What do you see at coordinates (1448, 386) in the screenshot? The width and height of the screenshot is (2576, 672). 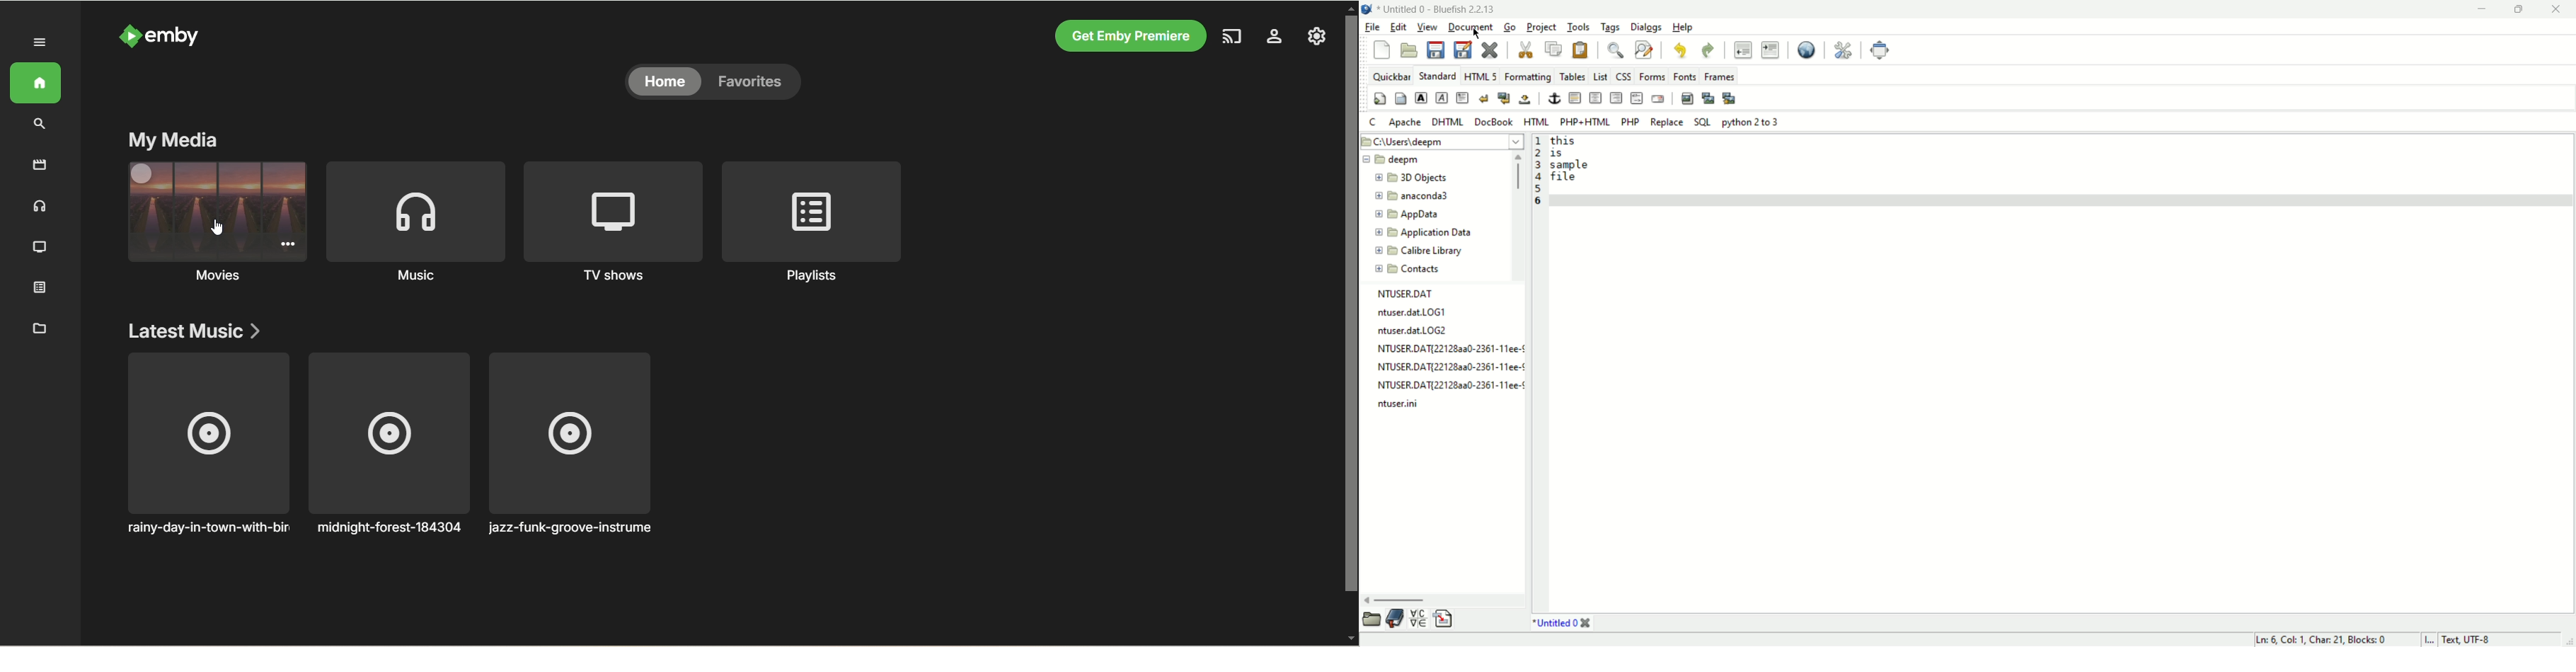 I see `NTUSER.DAT{221282a0-2361-11ee-¢` at bounding box center [1448, 386].